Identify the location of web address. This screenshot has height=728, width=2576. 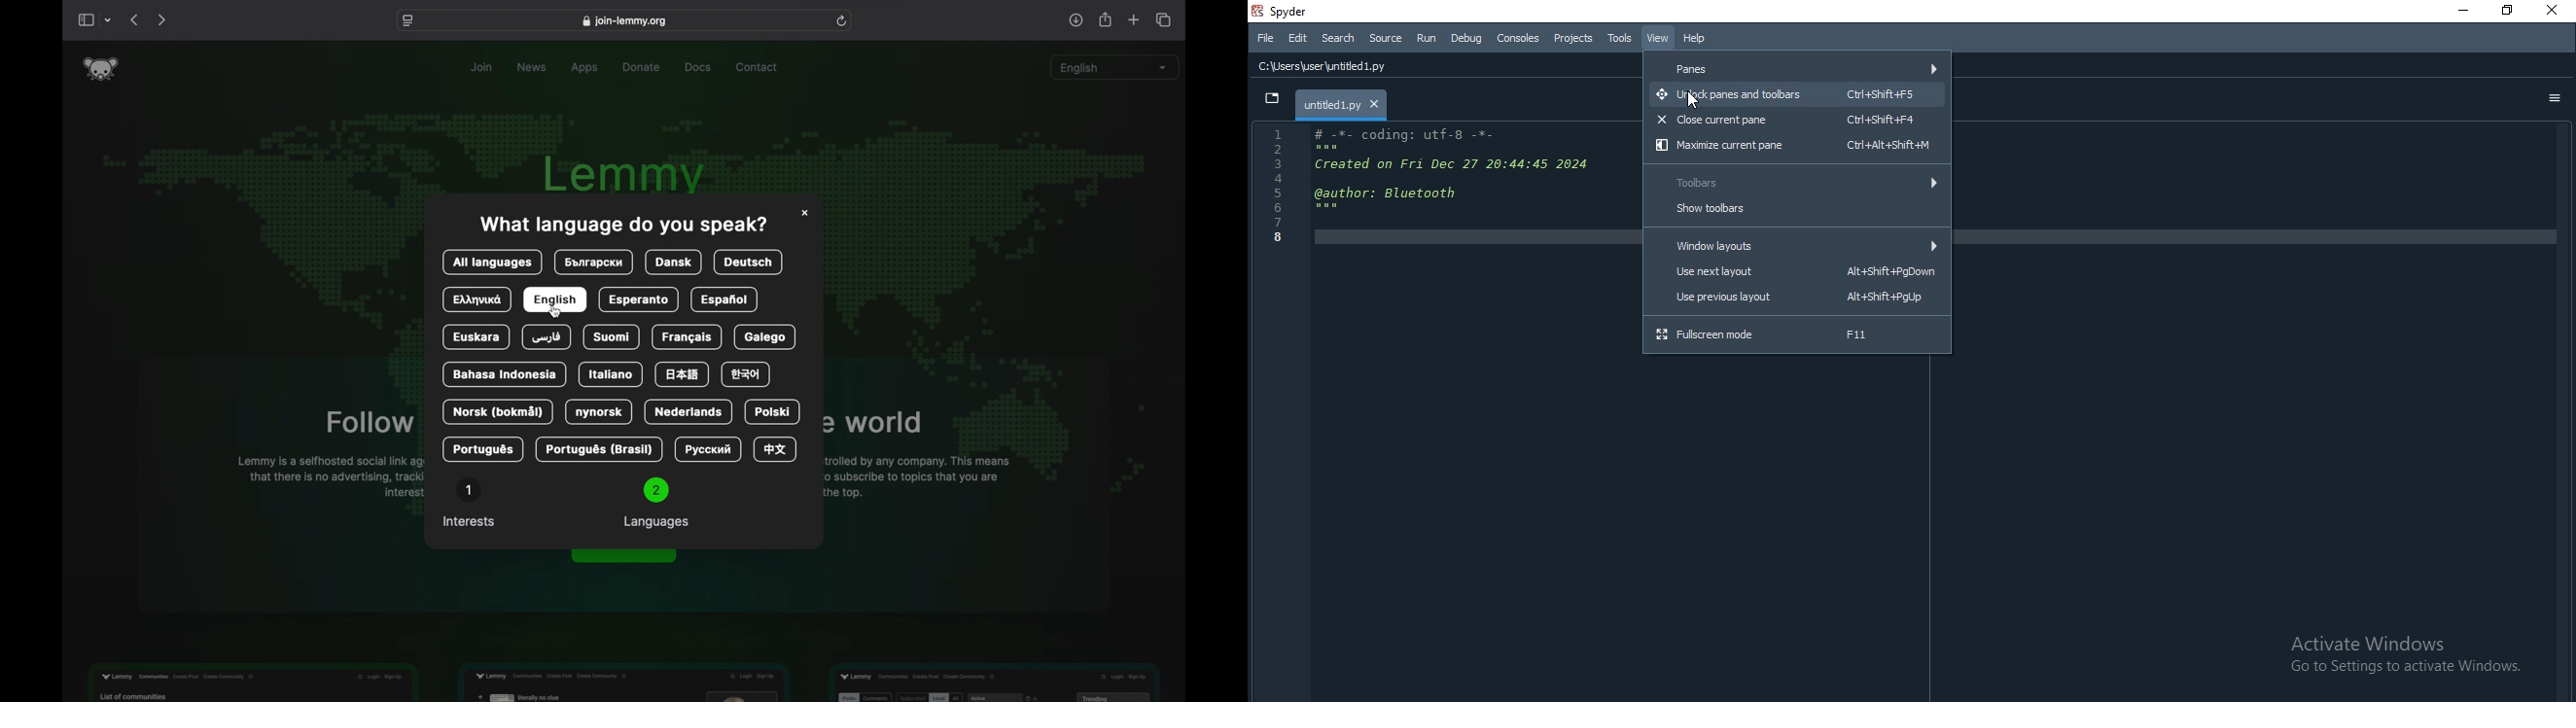
(624, 21).